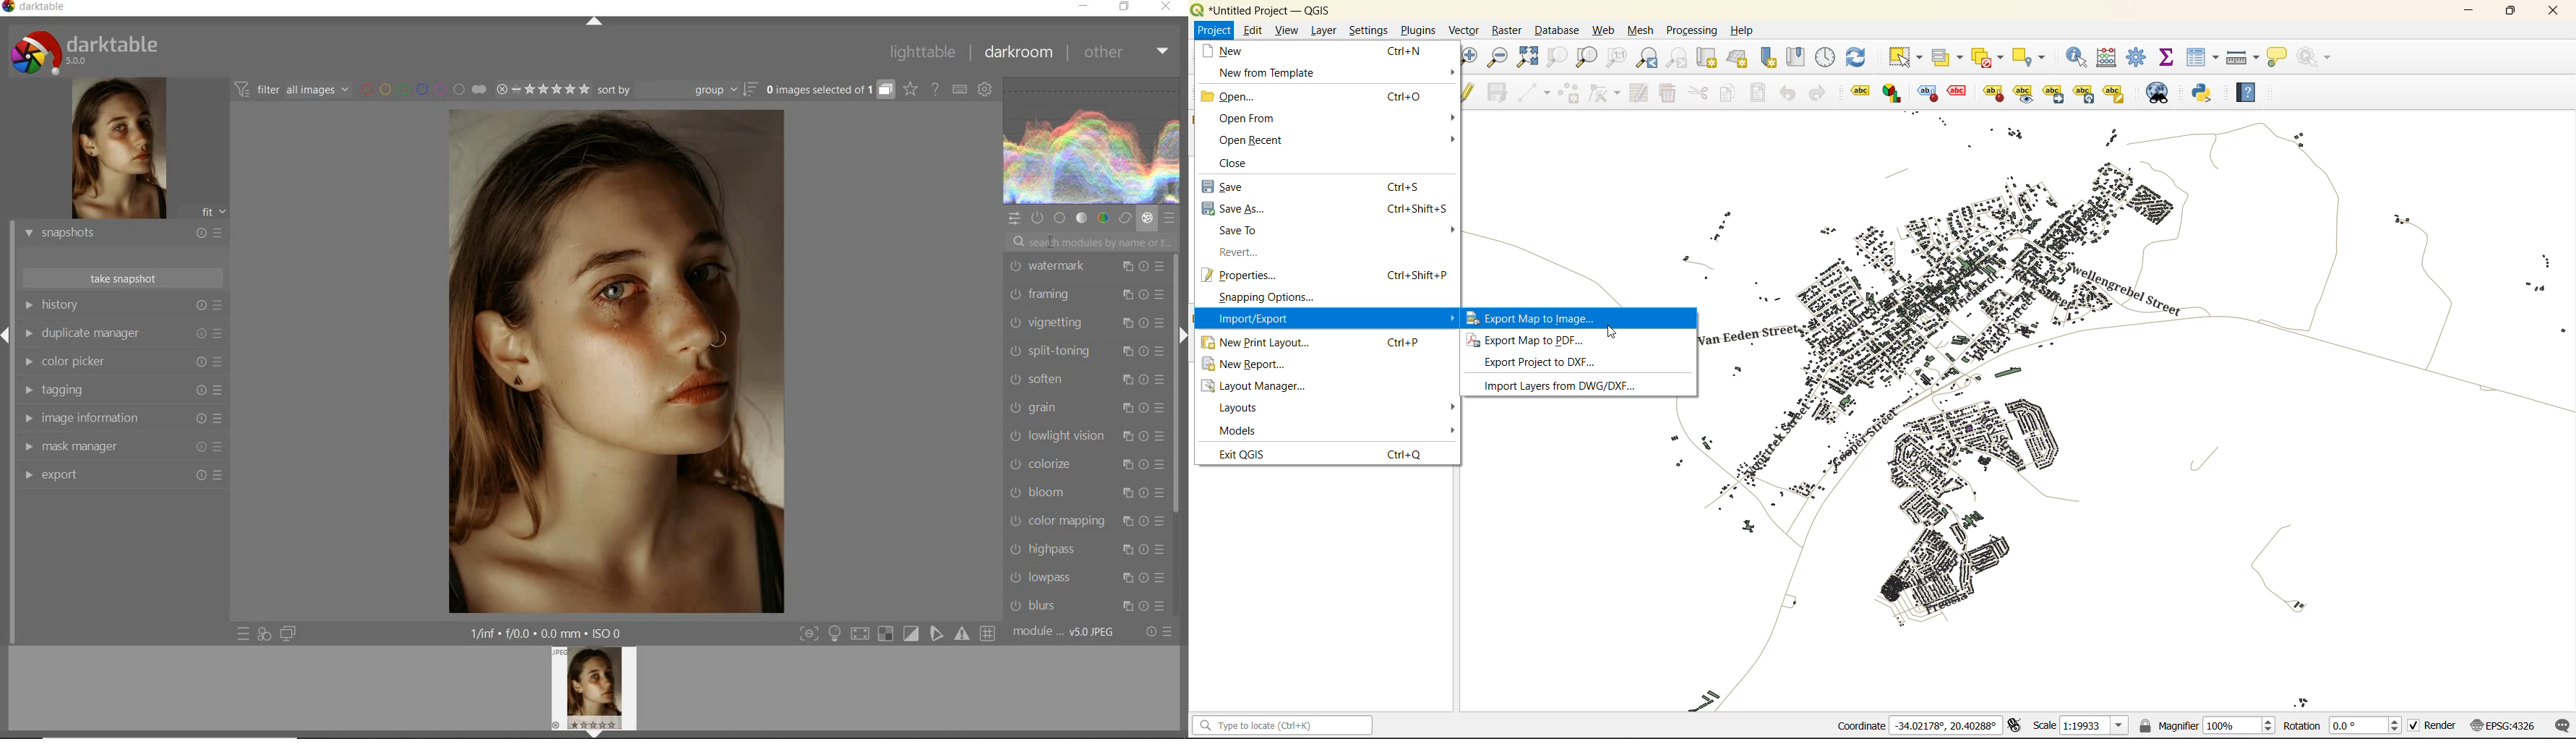  What do you see at coordinates (1020, 55) in the screenshot?
I see `darkroom` at bounding box center [1020, 55].